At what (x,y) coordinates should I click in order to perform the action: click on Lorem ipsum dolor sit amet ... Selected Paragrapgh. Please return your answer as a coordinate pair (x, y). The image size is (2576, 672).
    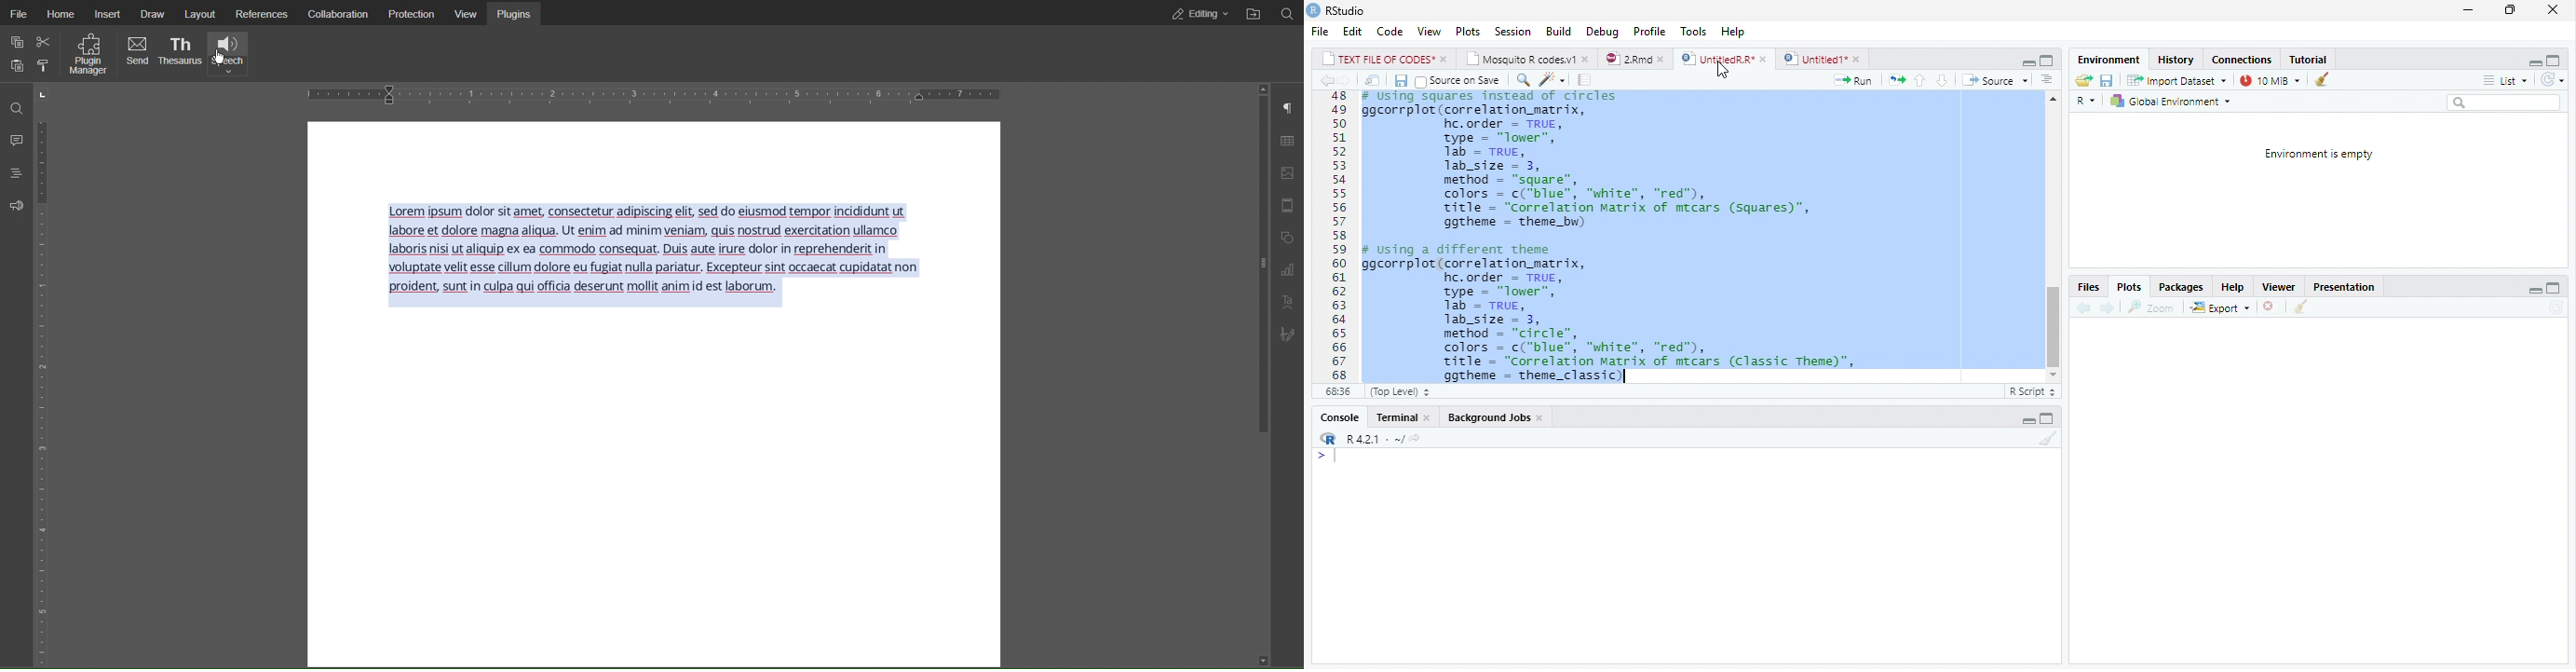
    Looking at the image, I should click on (661, 255).